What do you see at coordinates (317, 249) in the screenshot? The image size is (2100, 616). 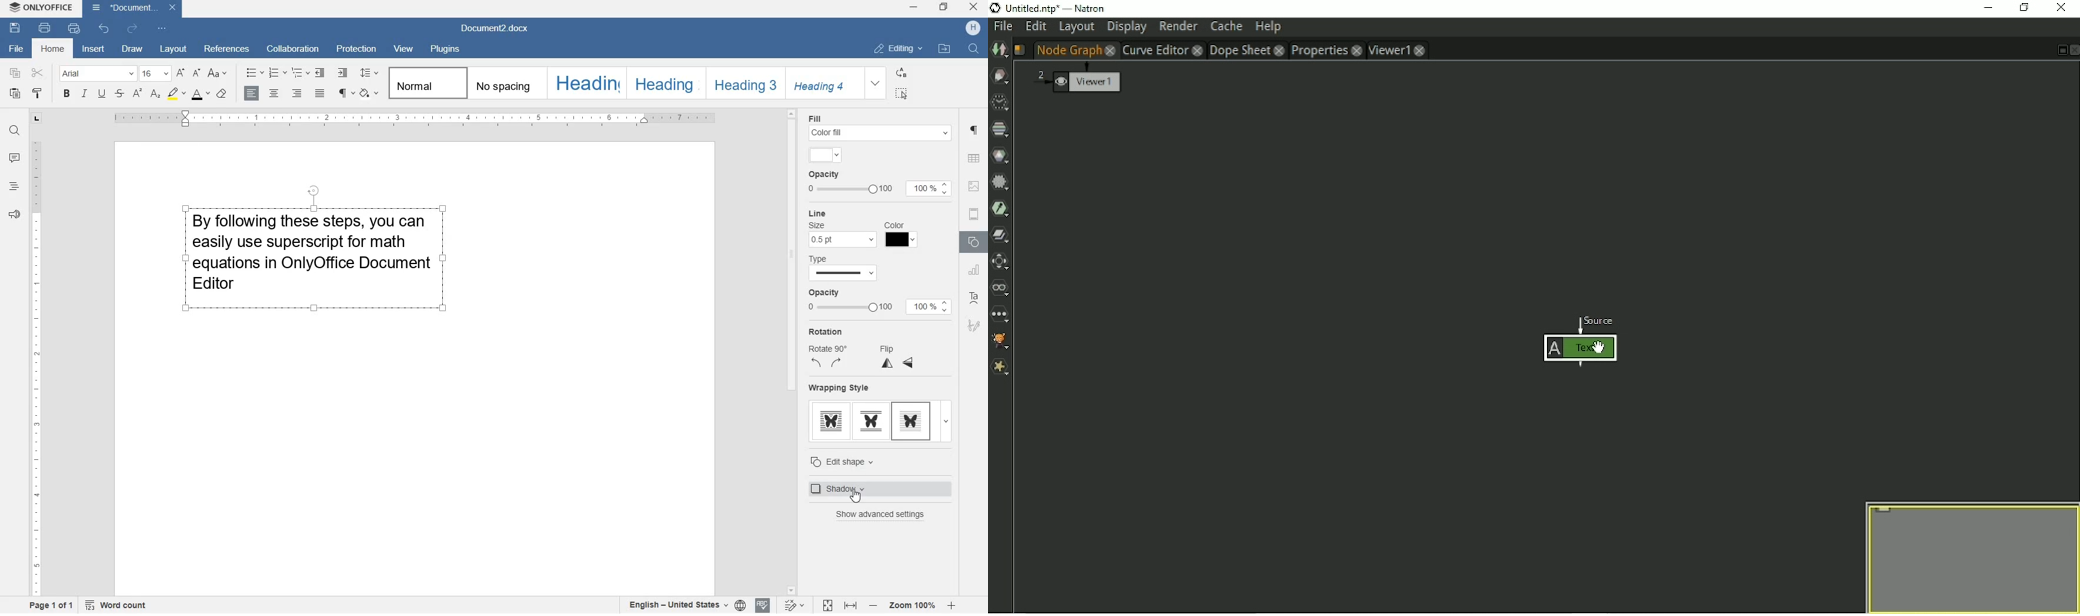 I see `block of text written by user highlighted` at bounding box center [317, 249].